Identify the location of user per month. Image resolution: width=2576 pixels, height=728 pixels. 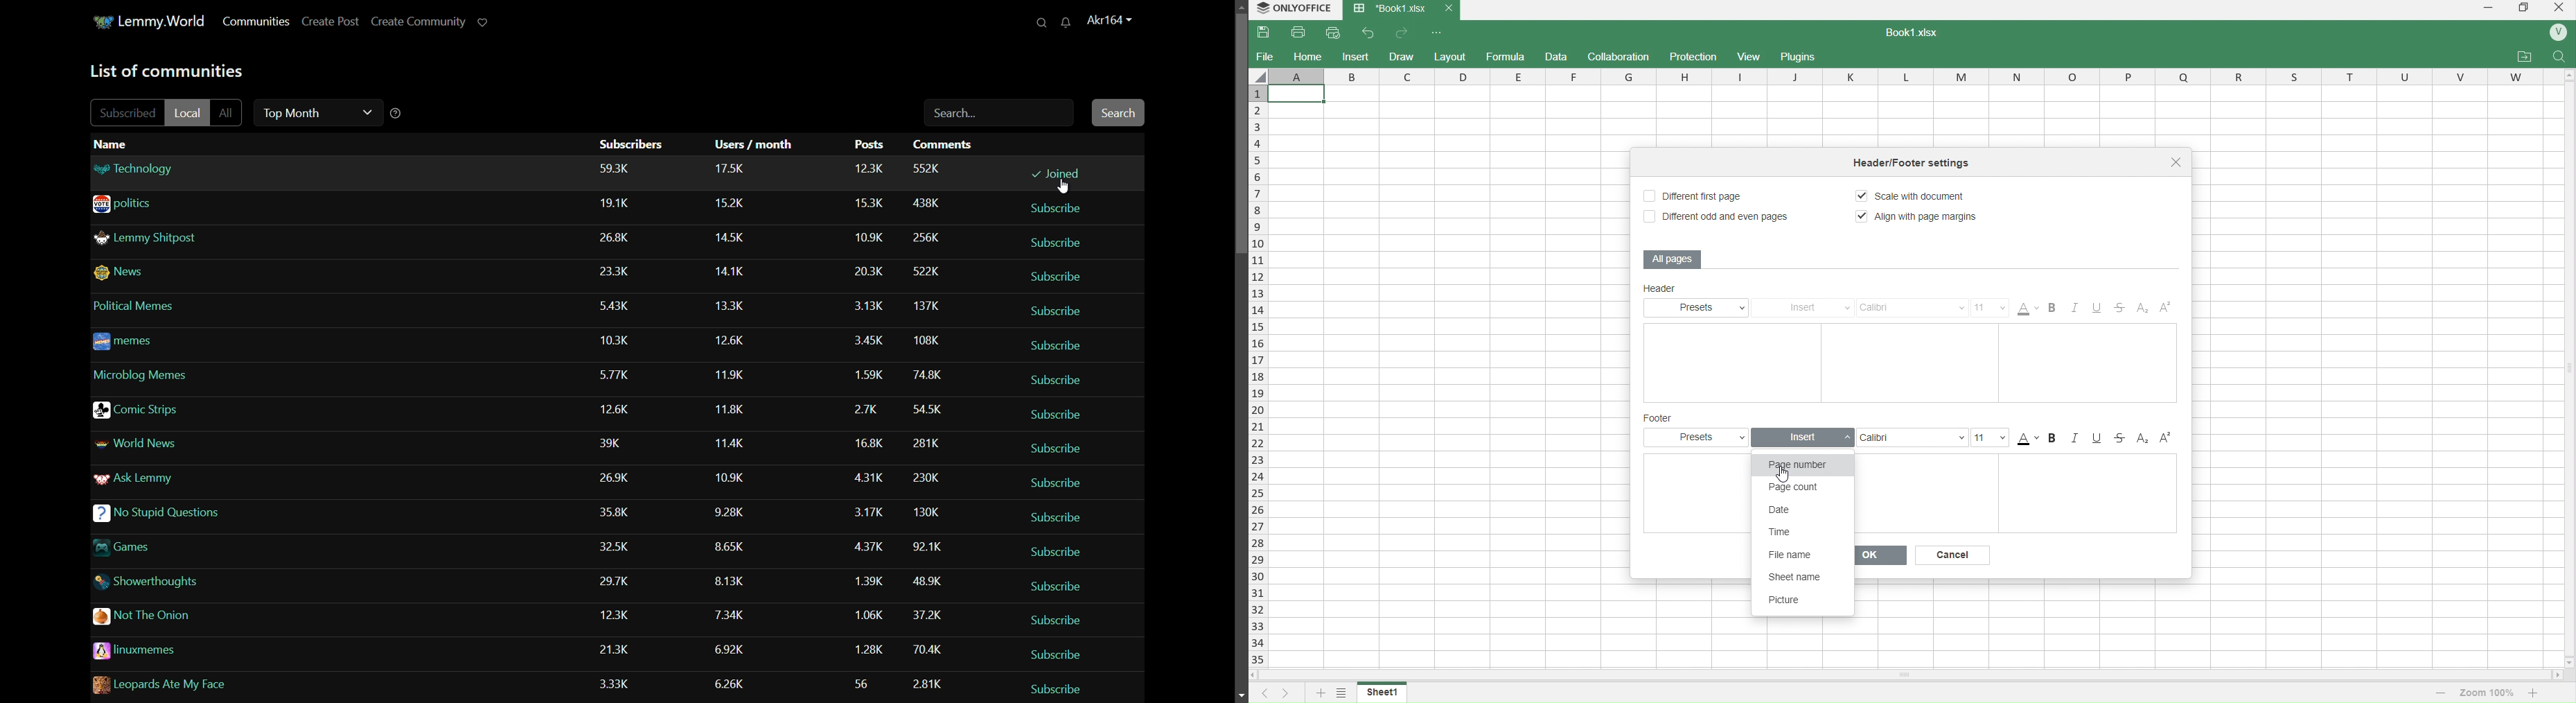
(732, 512).